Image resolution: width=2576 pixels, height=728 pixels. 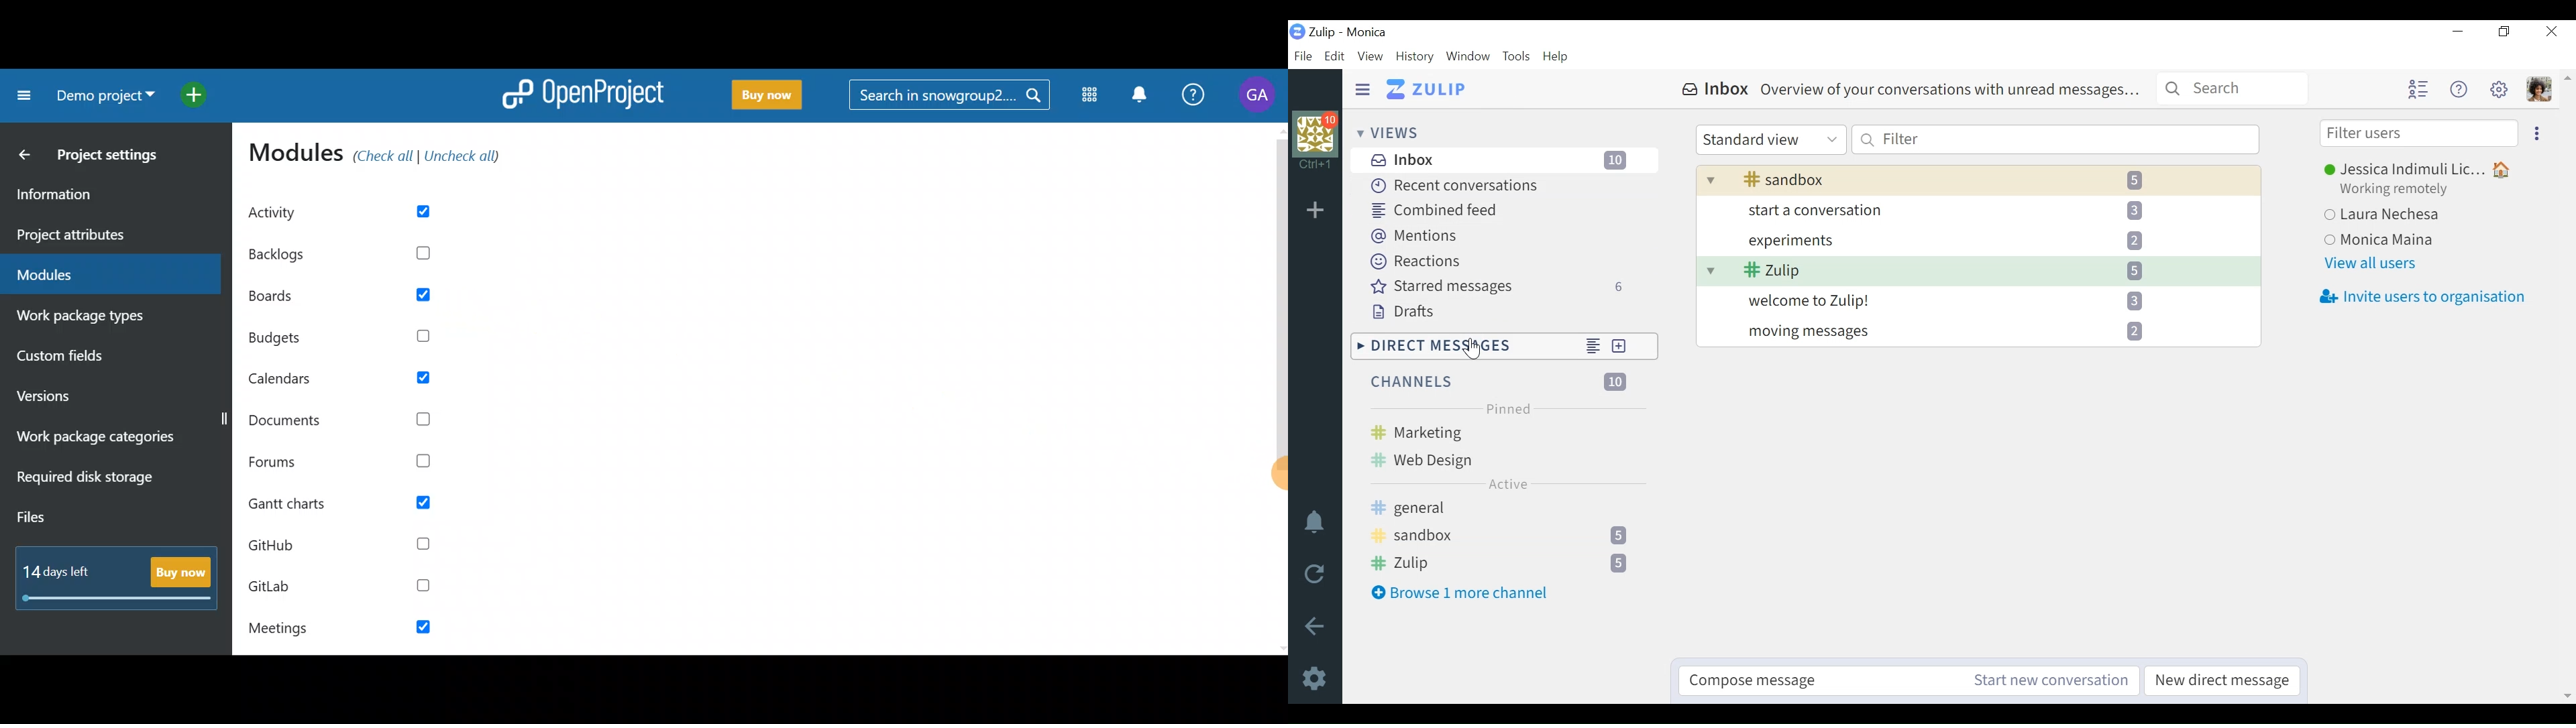 What do you see at coordinates (1334, 58) in the screenshot?
I see `Edit` at bounding box center [1334, 58].